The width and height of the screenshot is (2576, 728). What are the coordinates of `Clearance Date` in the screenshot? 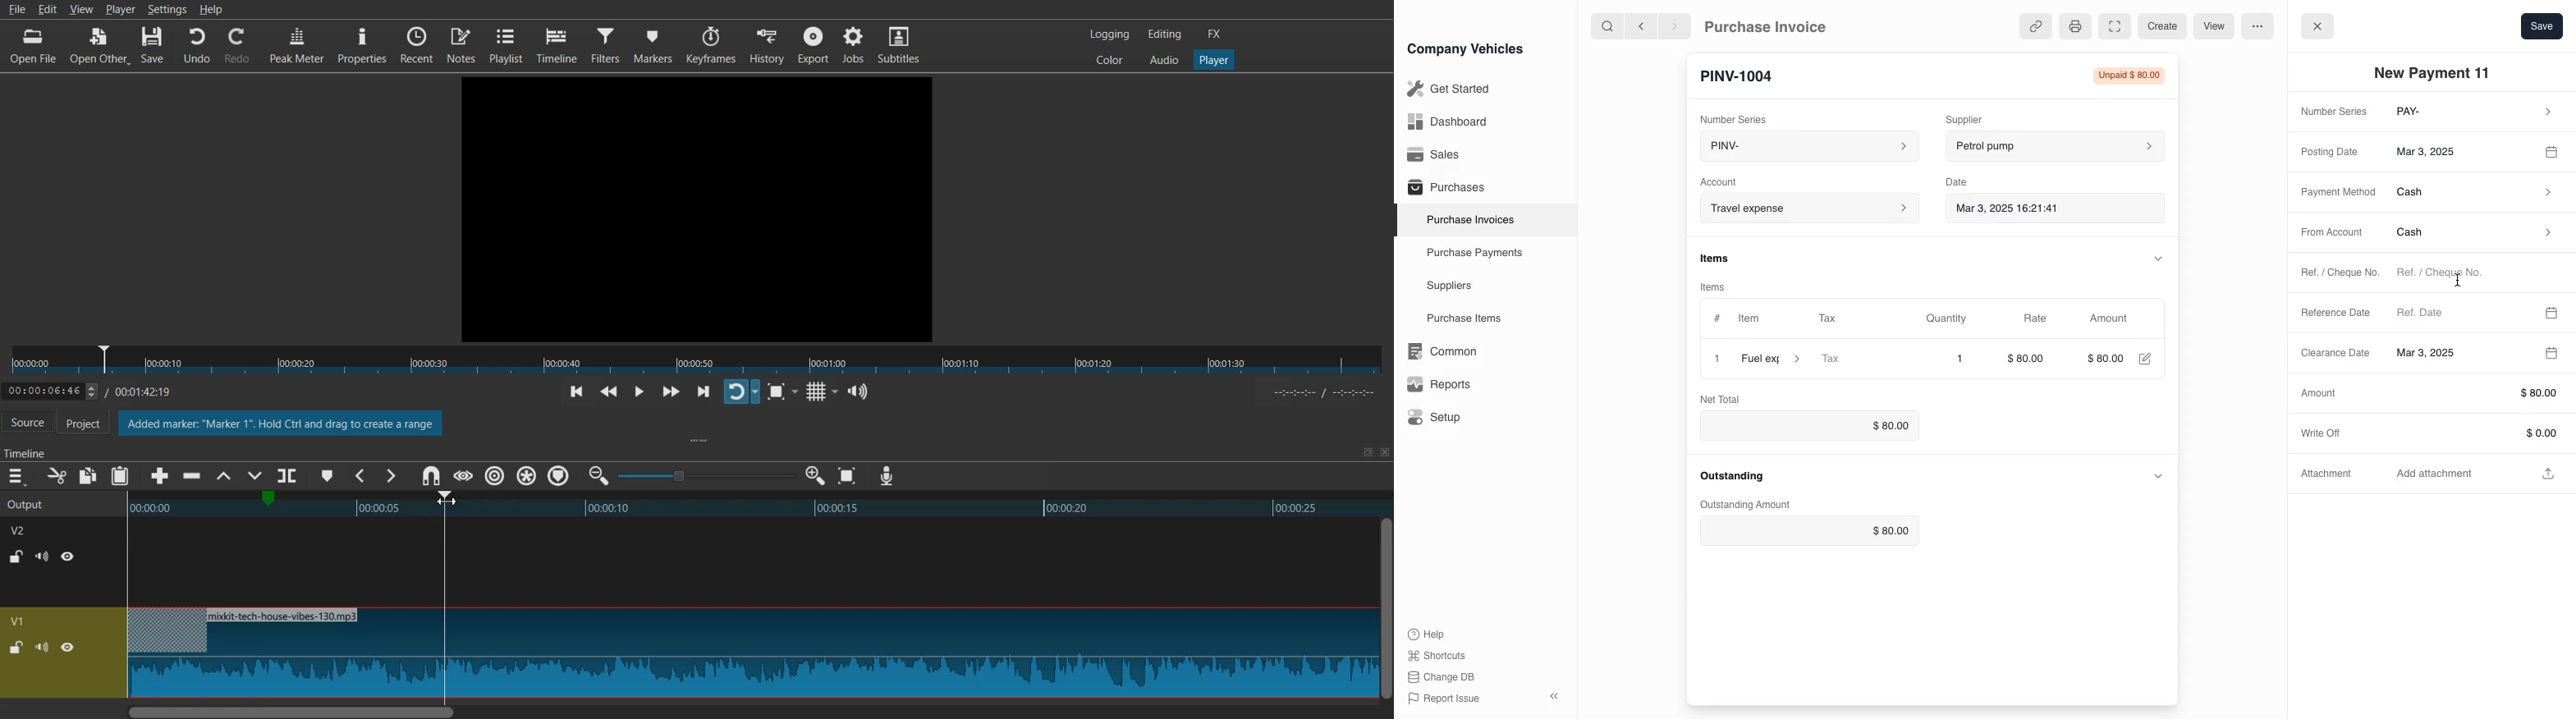 It's located at (2454, 354).